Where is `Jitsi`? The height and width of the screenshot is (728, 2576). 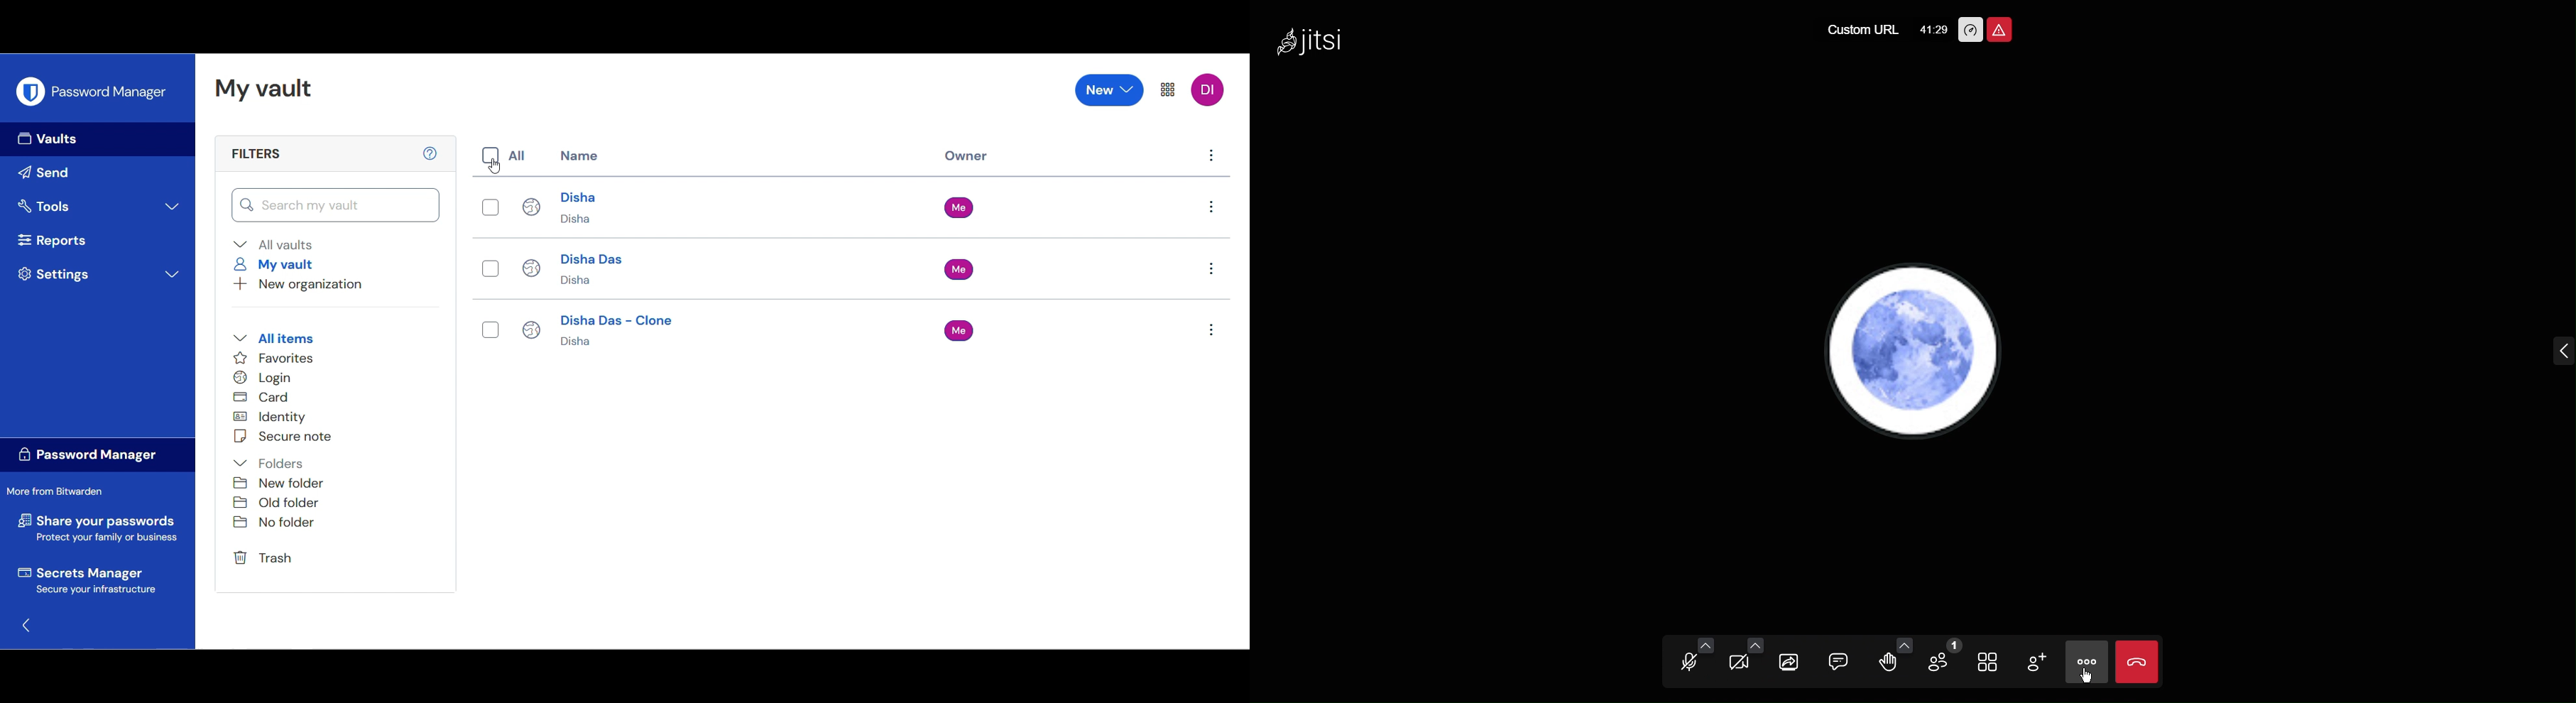 Jitsi is located at coordinates (1319, 47).